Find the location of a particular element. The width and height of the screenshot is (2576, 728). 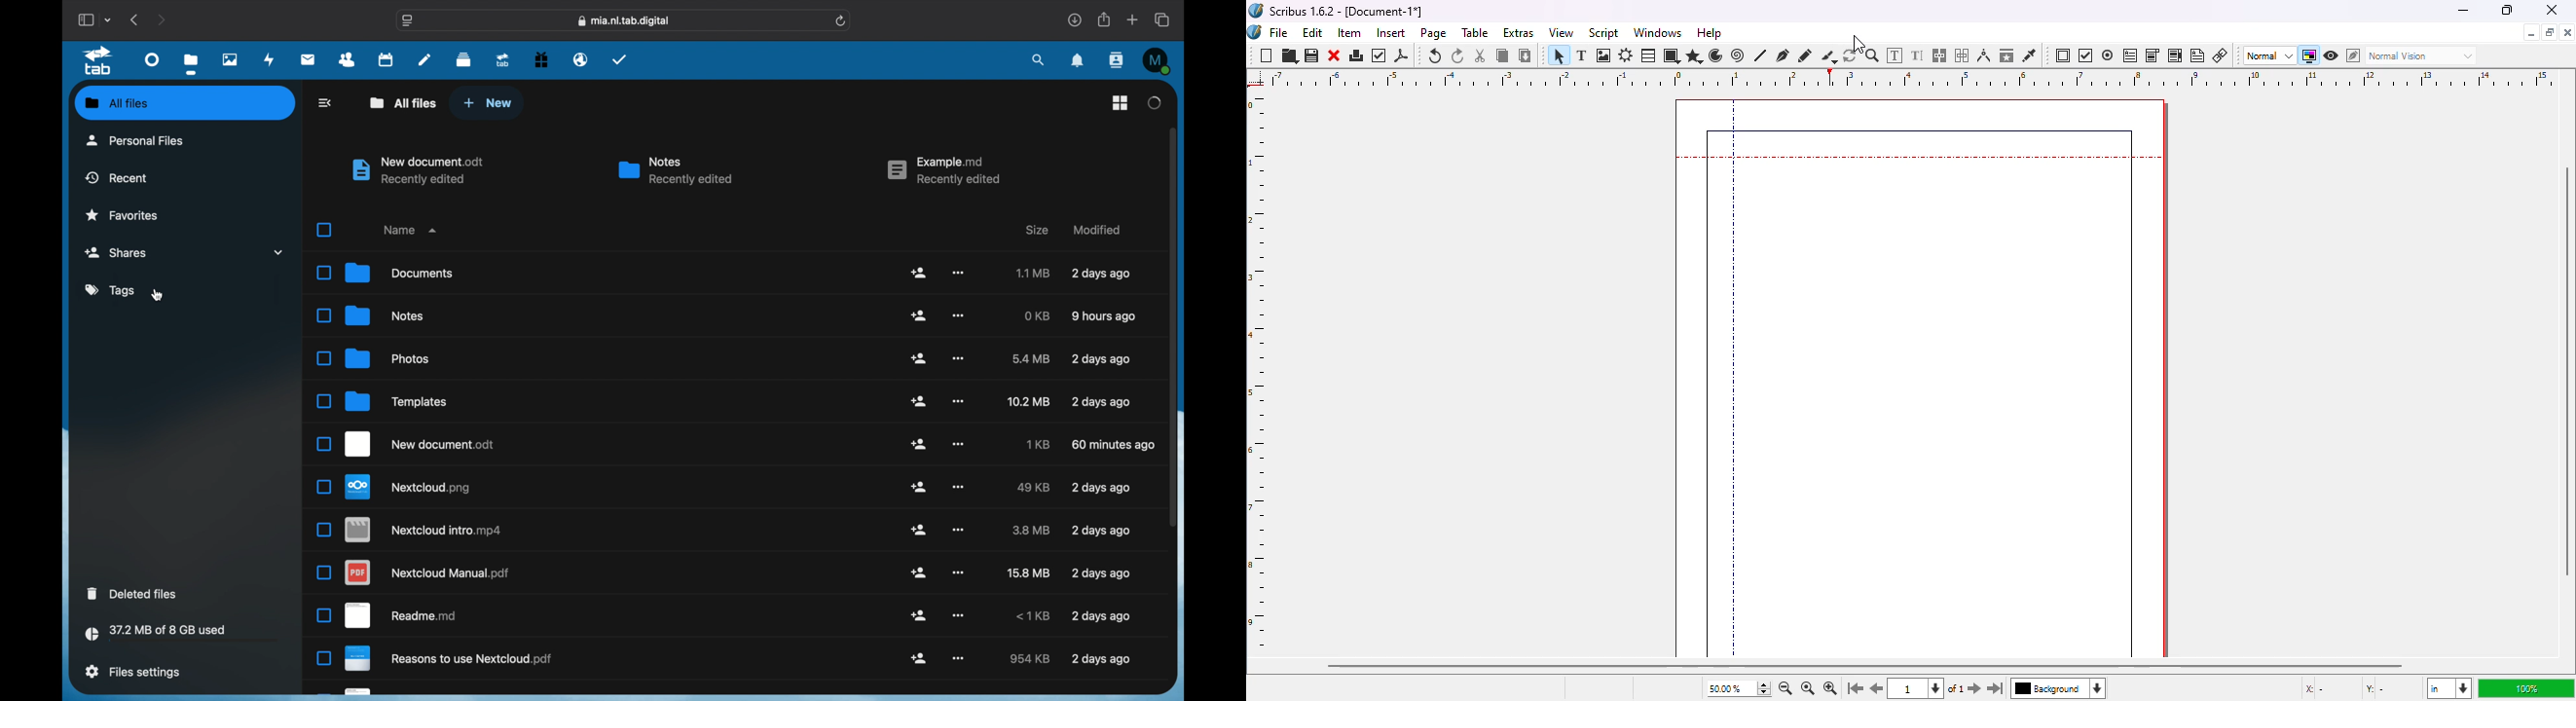

edit contents in frame is located at coordinates (1895, 55).